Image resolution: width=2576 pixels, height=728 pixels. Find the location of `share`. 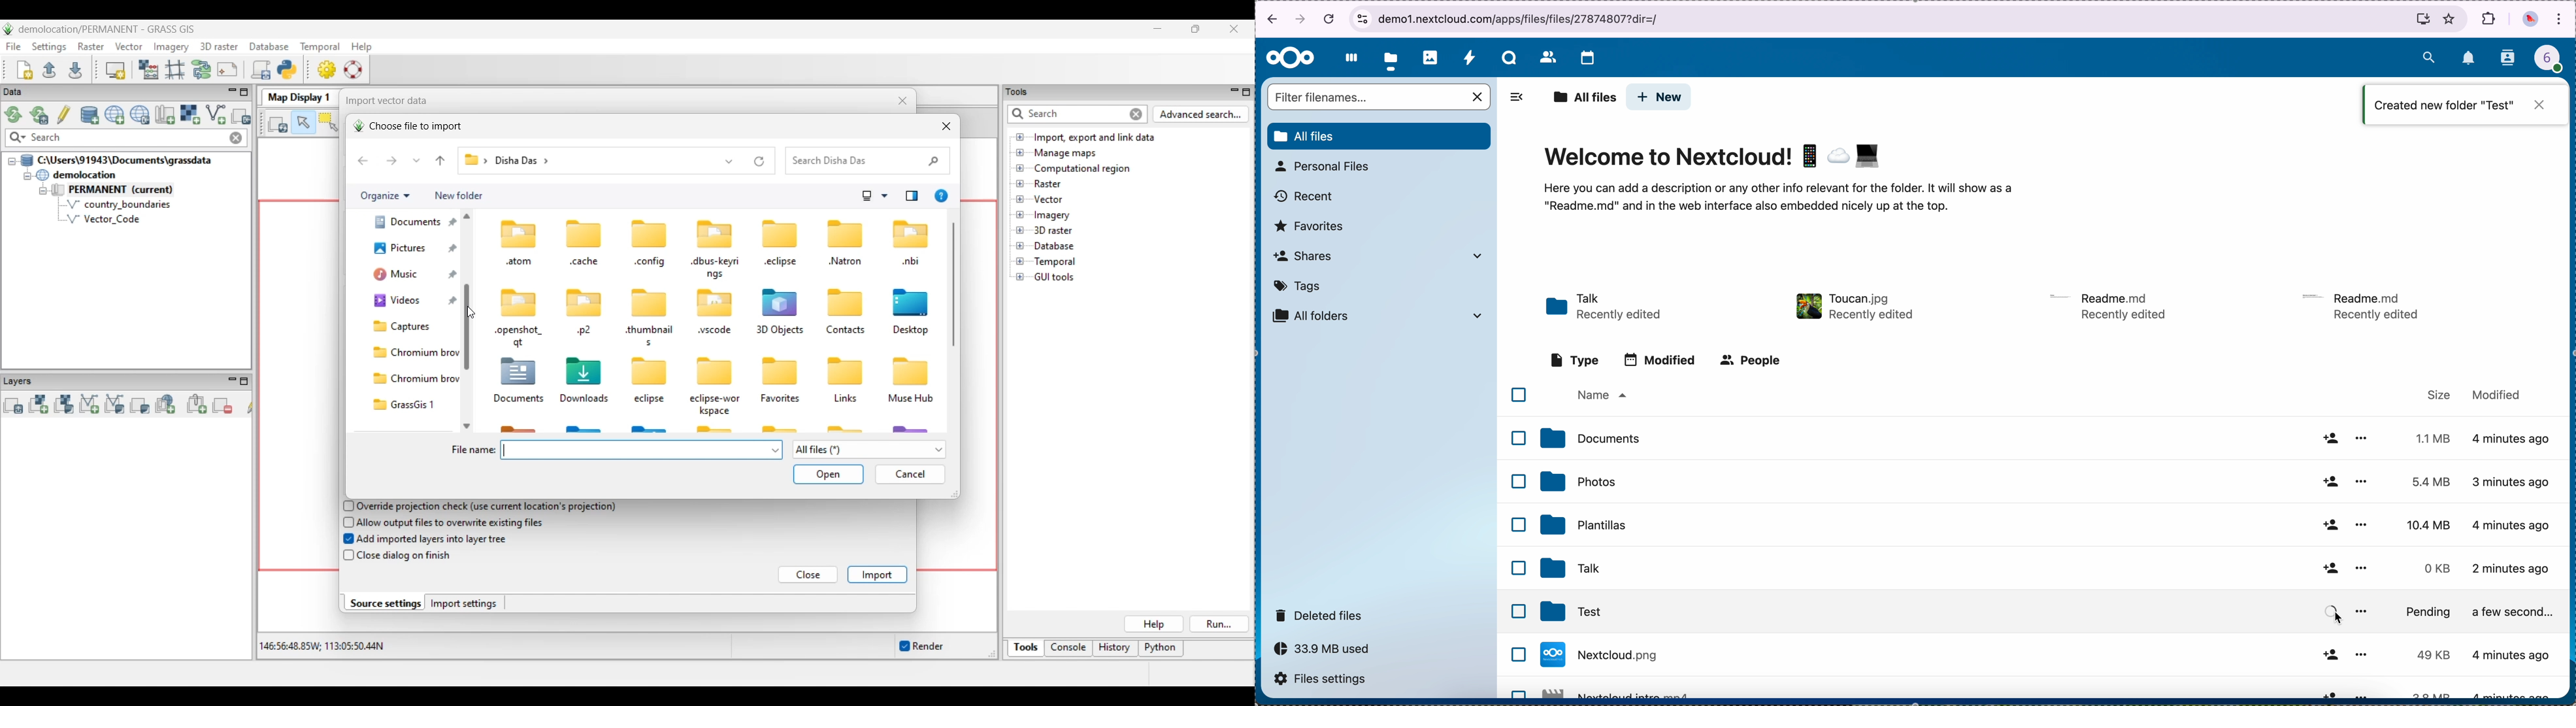

share is located at coordinates (2330, 611).